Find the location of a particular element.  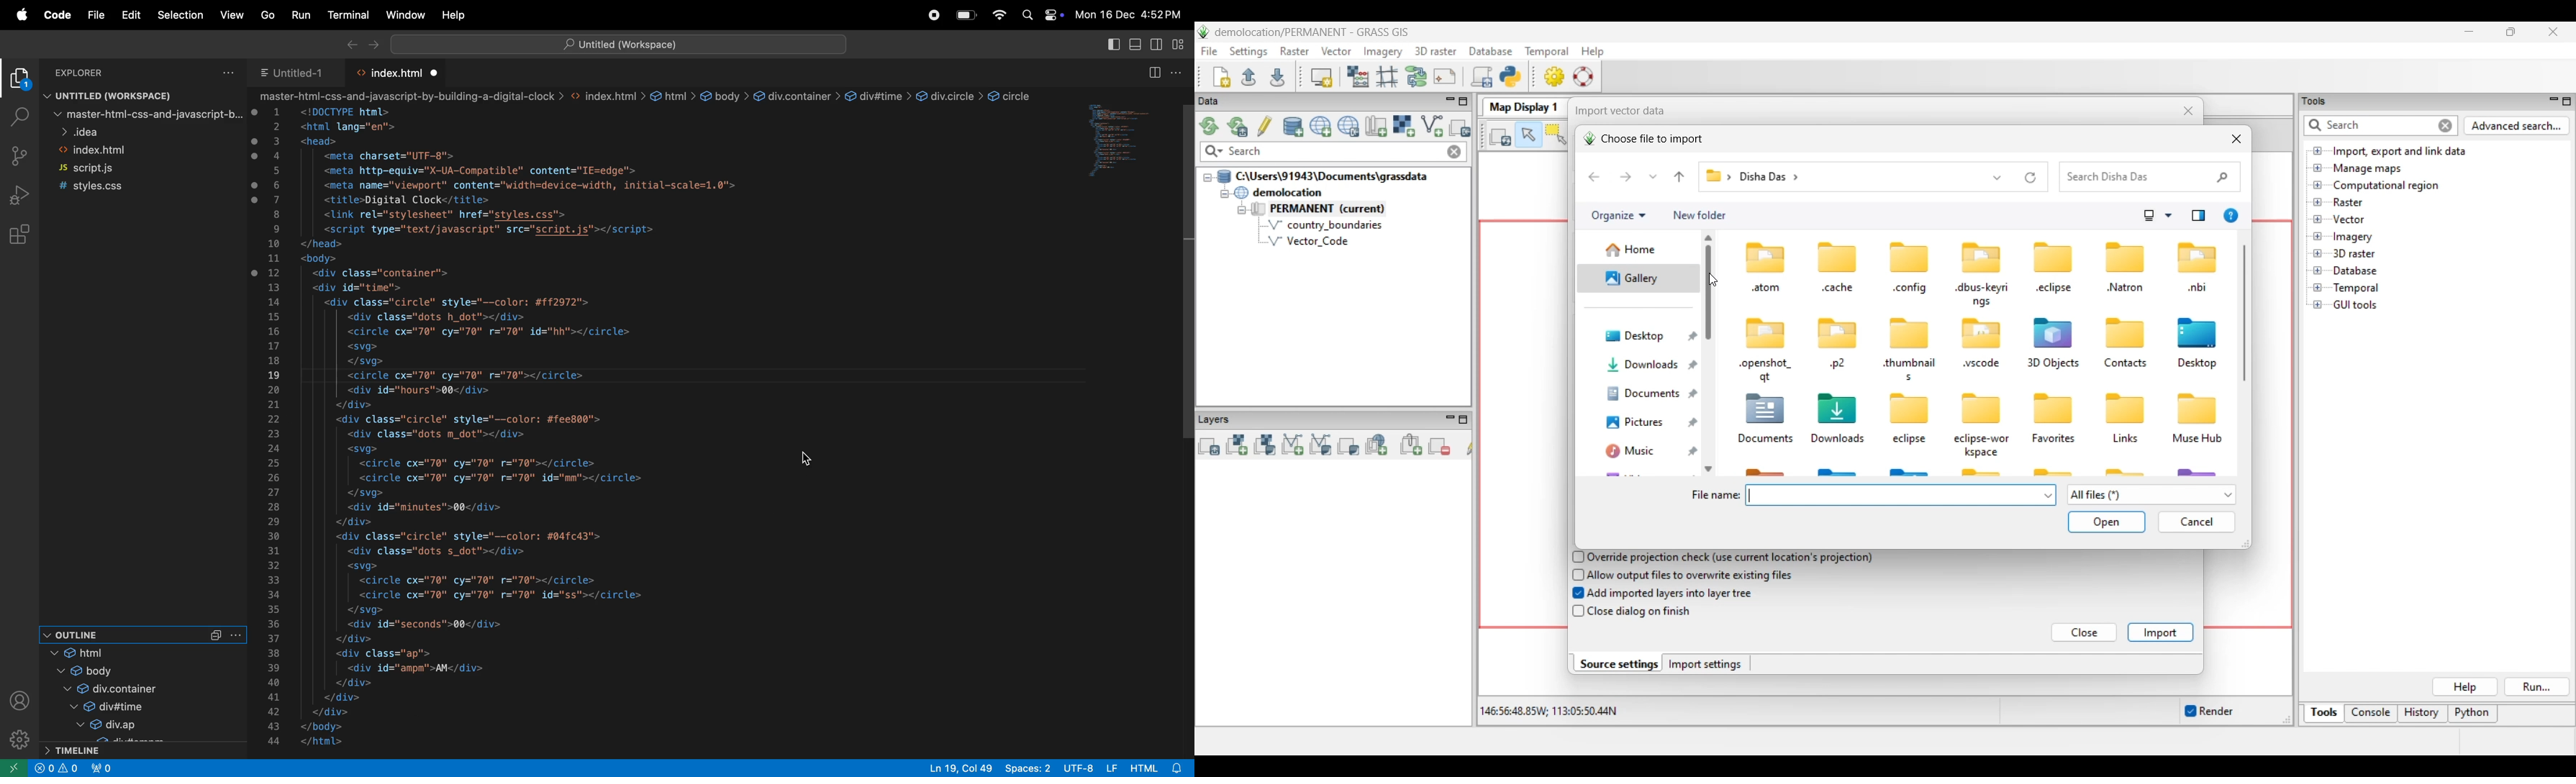

run is located at coordinates (298, 16).